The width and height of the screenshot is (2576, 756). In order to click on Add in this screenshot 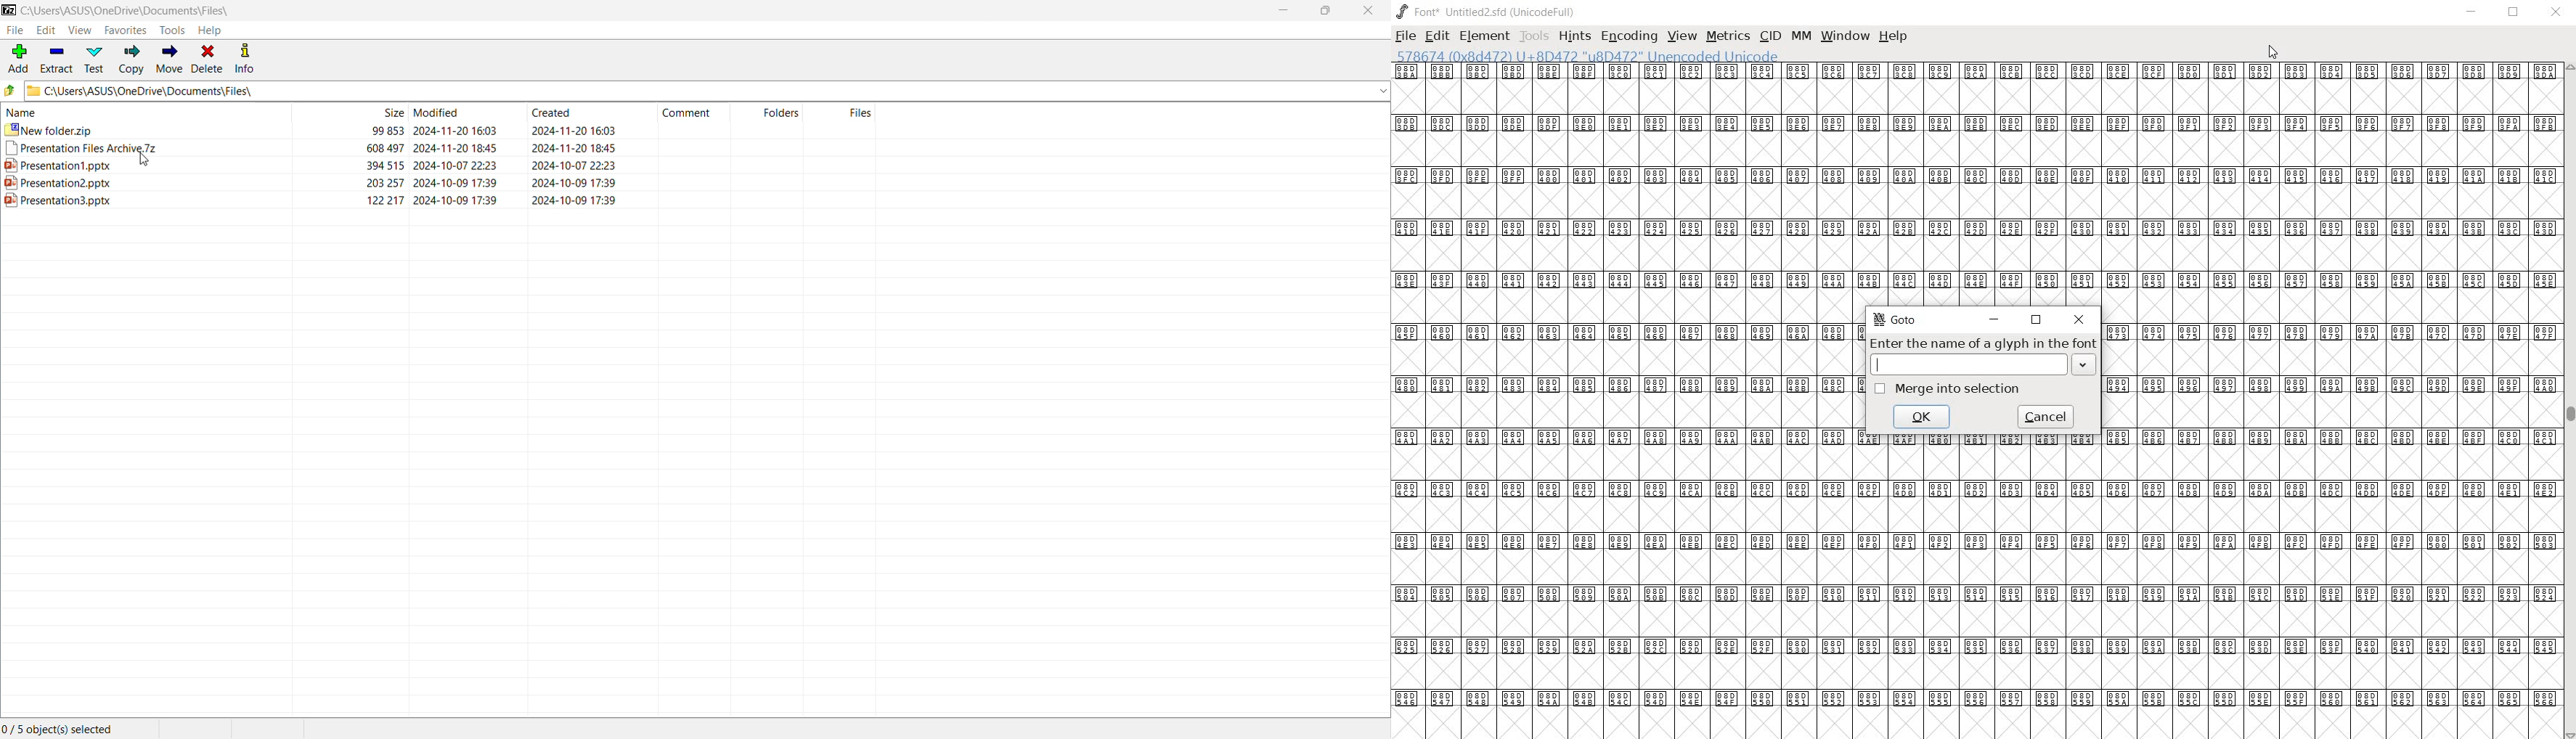, I will do `click(17, 58)`.